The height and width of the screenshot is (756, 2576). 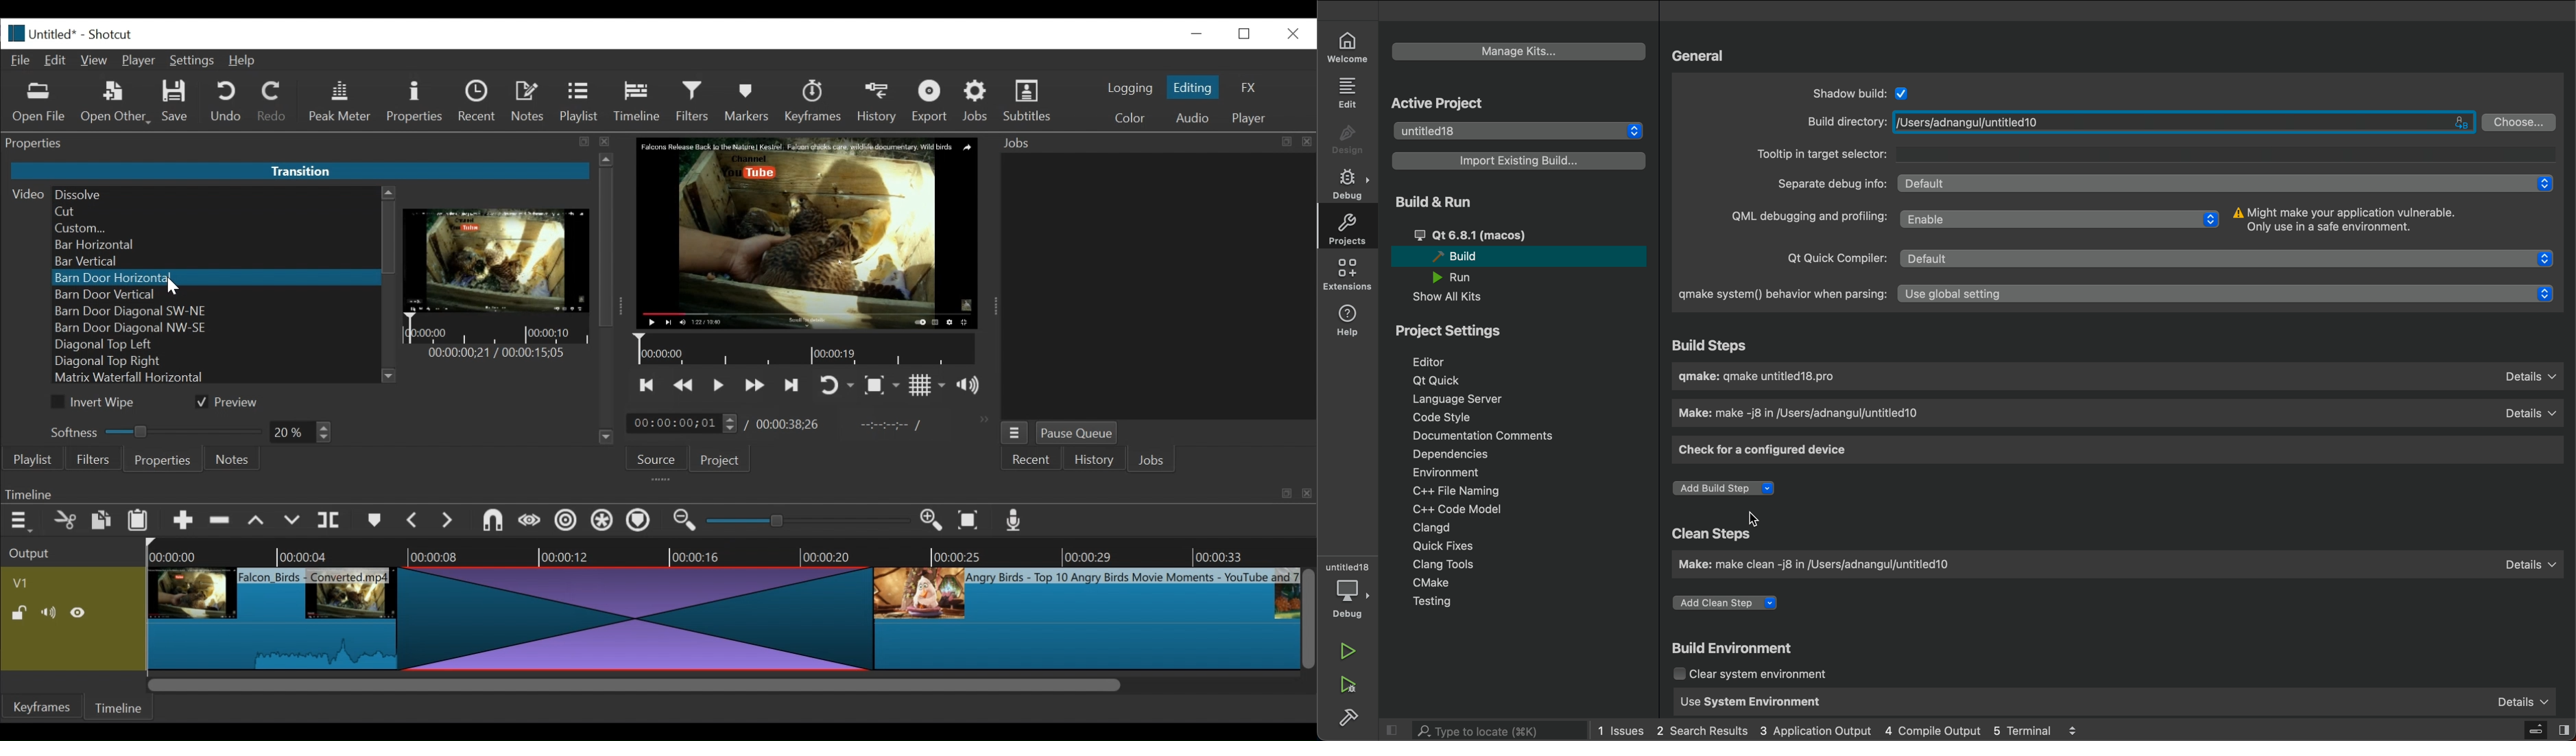 I want to click on Shotcut, so click(x=110, y=36).